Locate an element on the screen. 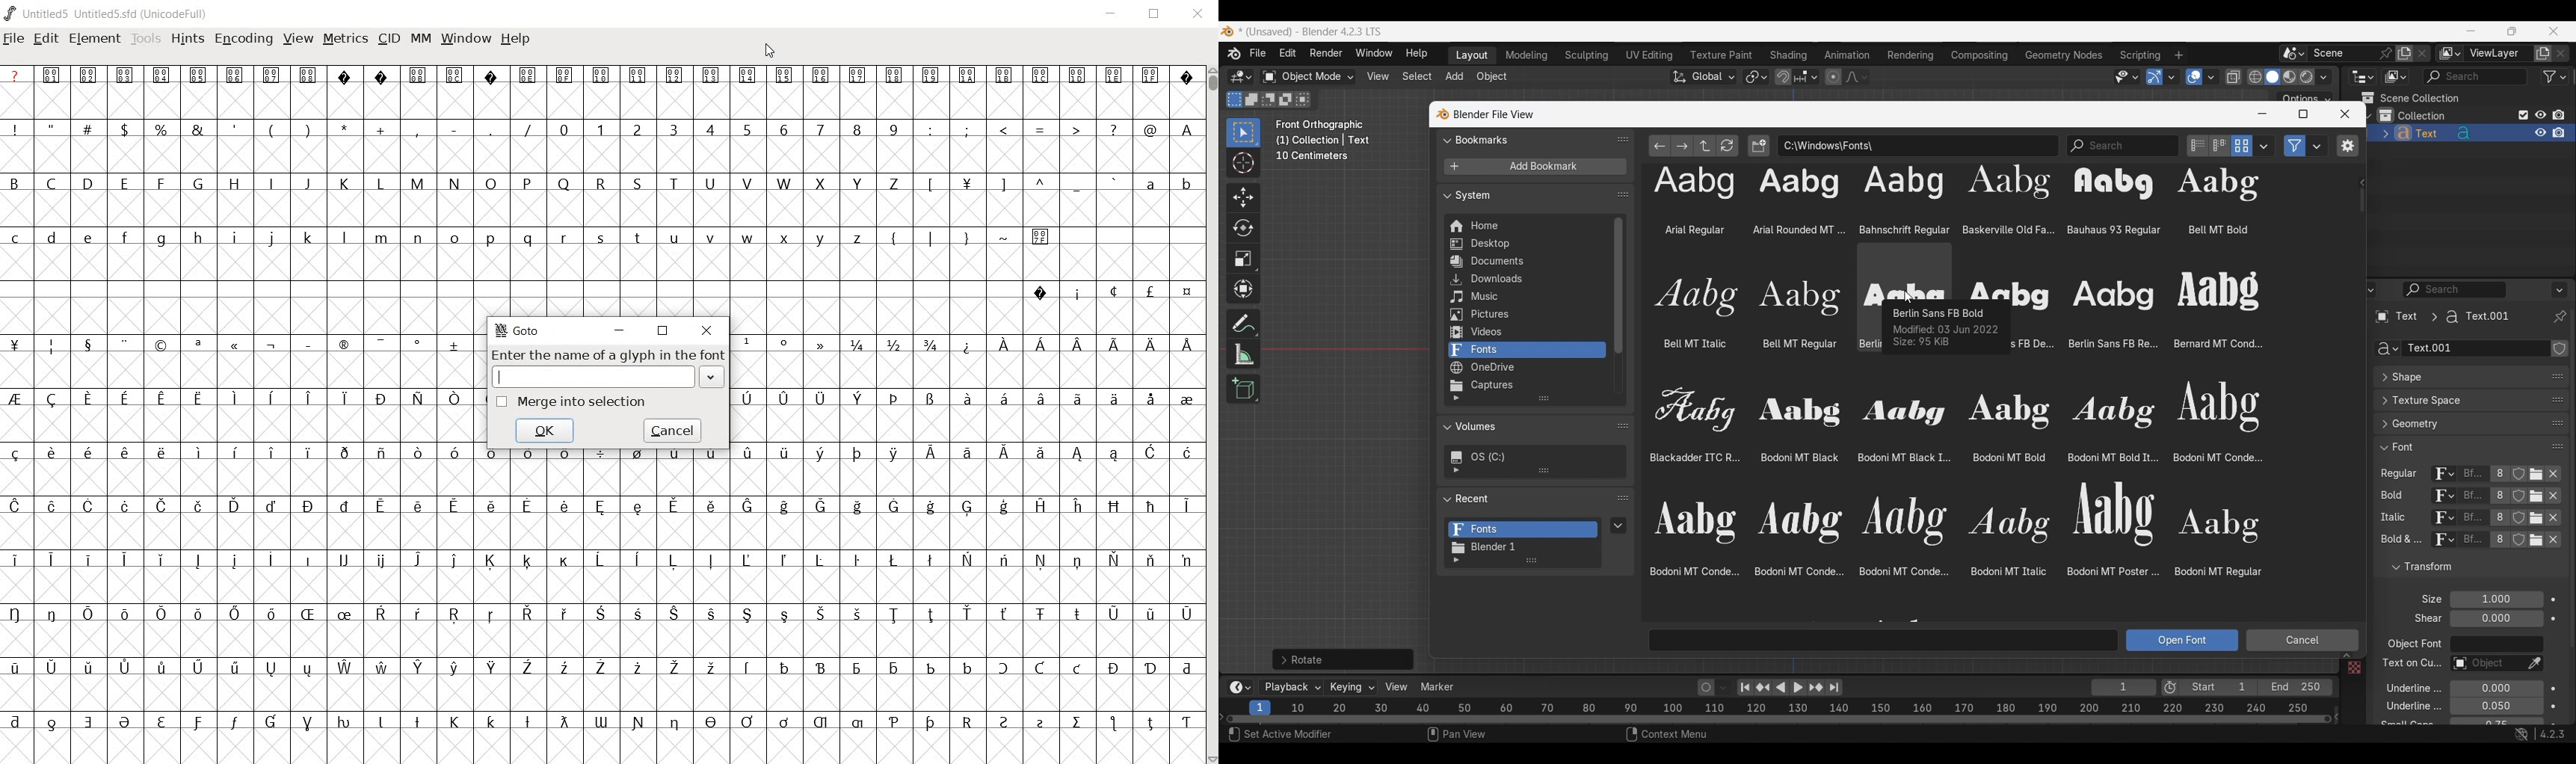 This screenshot has width=2576, height=784. Small caps is located at coordinates (2496, 722).